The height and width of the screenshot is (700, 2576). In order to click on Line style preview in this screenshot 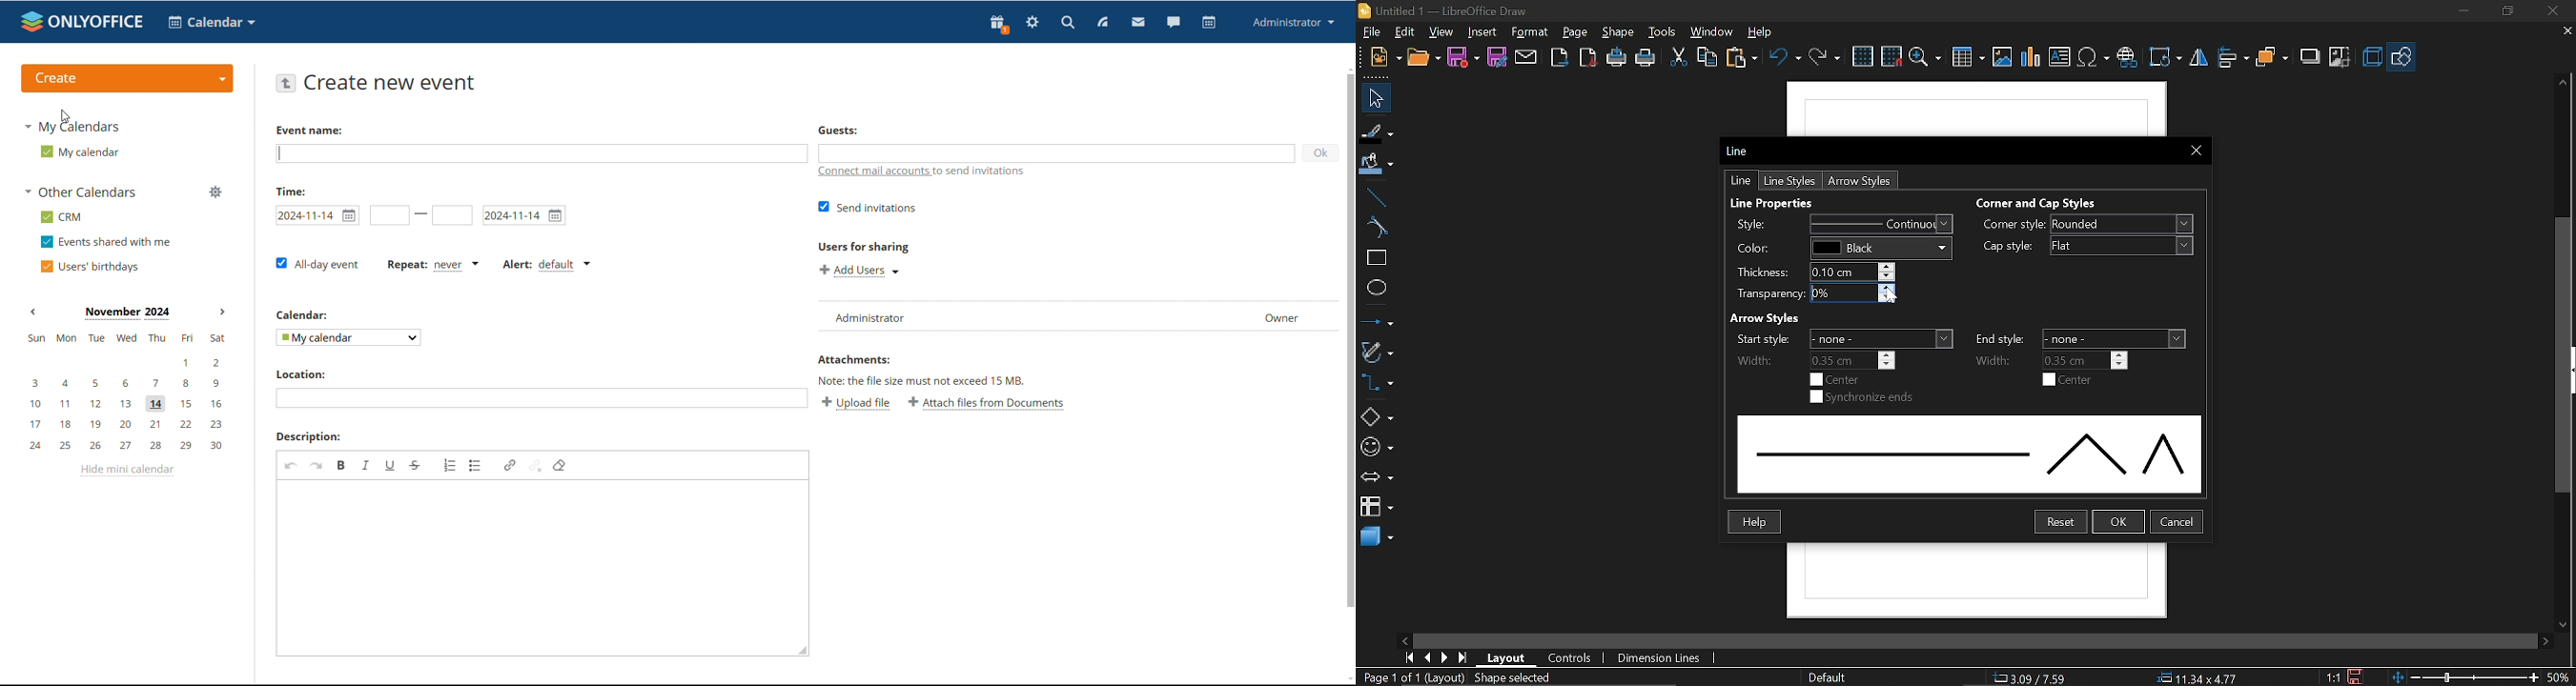, I will do `click(1963, 454)`.